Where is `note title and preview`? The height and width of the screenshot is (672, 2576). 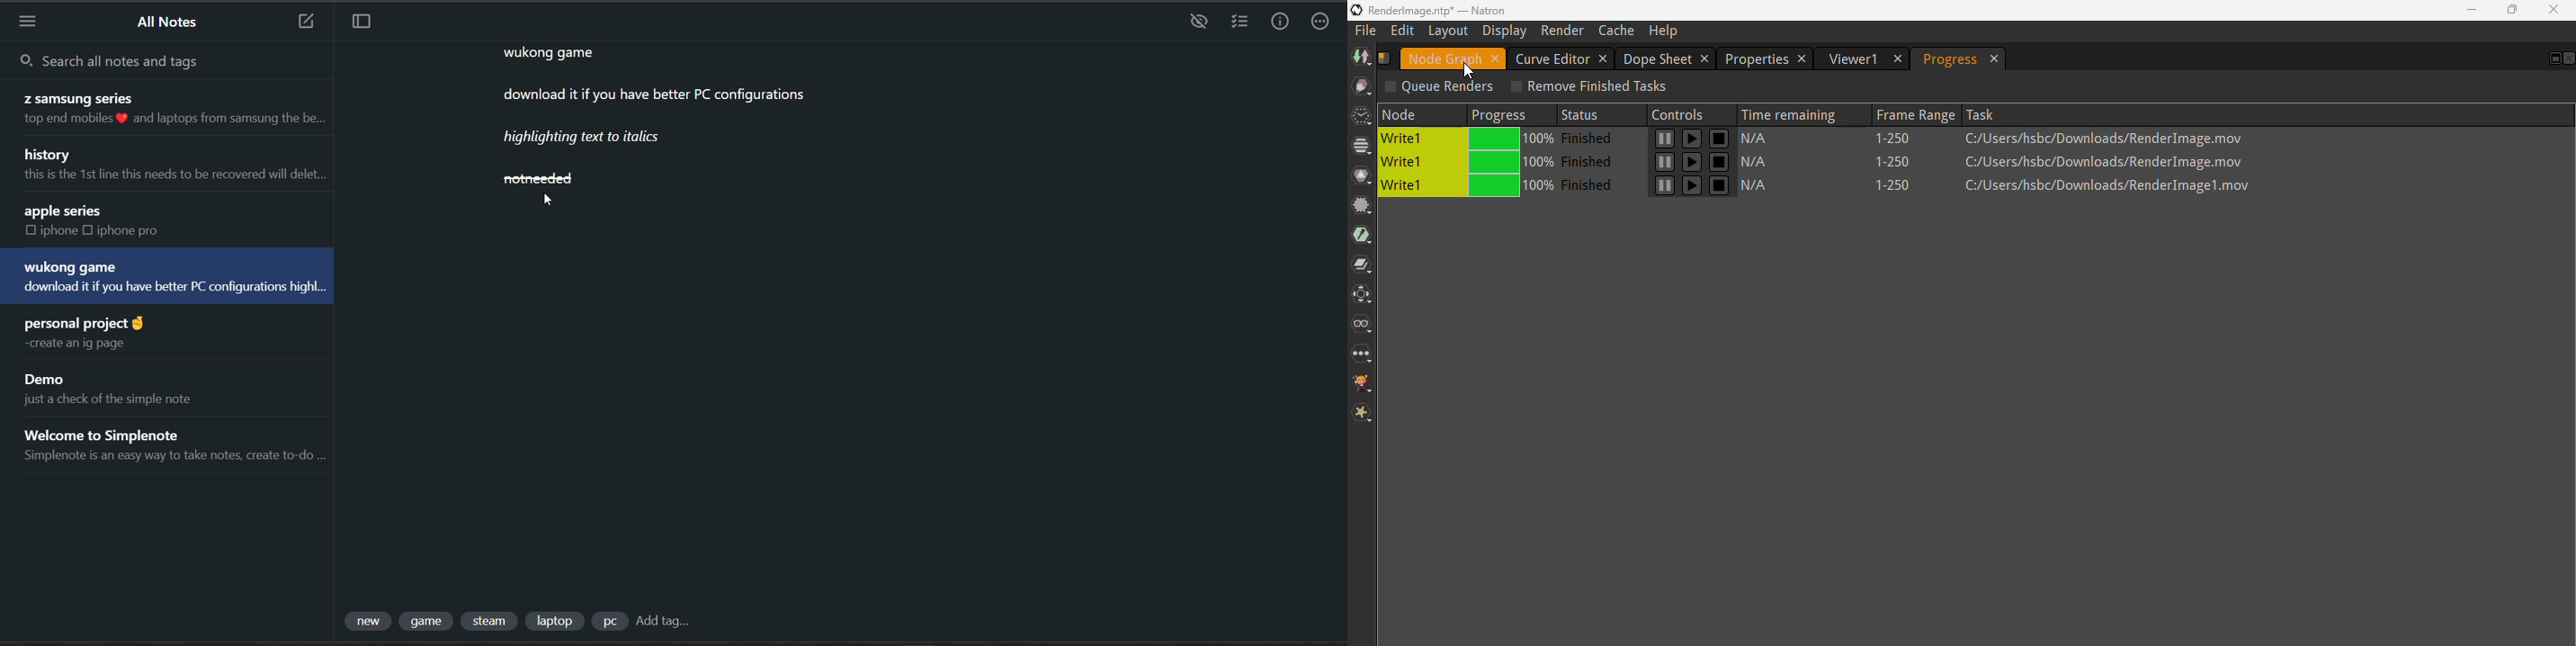
note title and preview is located at coordinates (167, 110).